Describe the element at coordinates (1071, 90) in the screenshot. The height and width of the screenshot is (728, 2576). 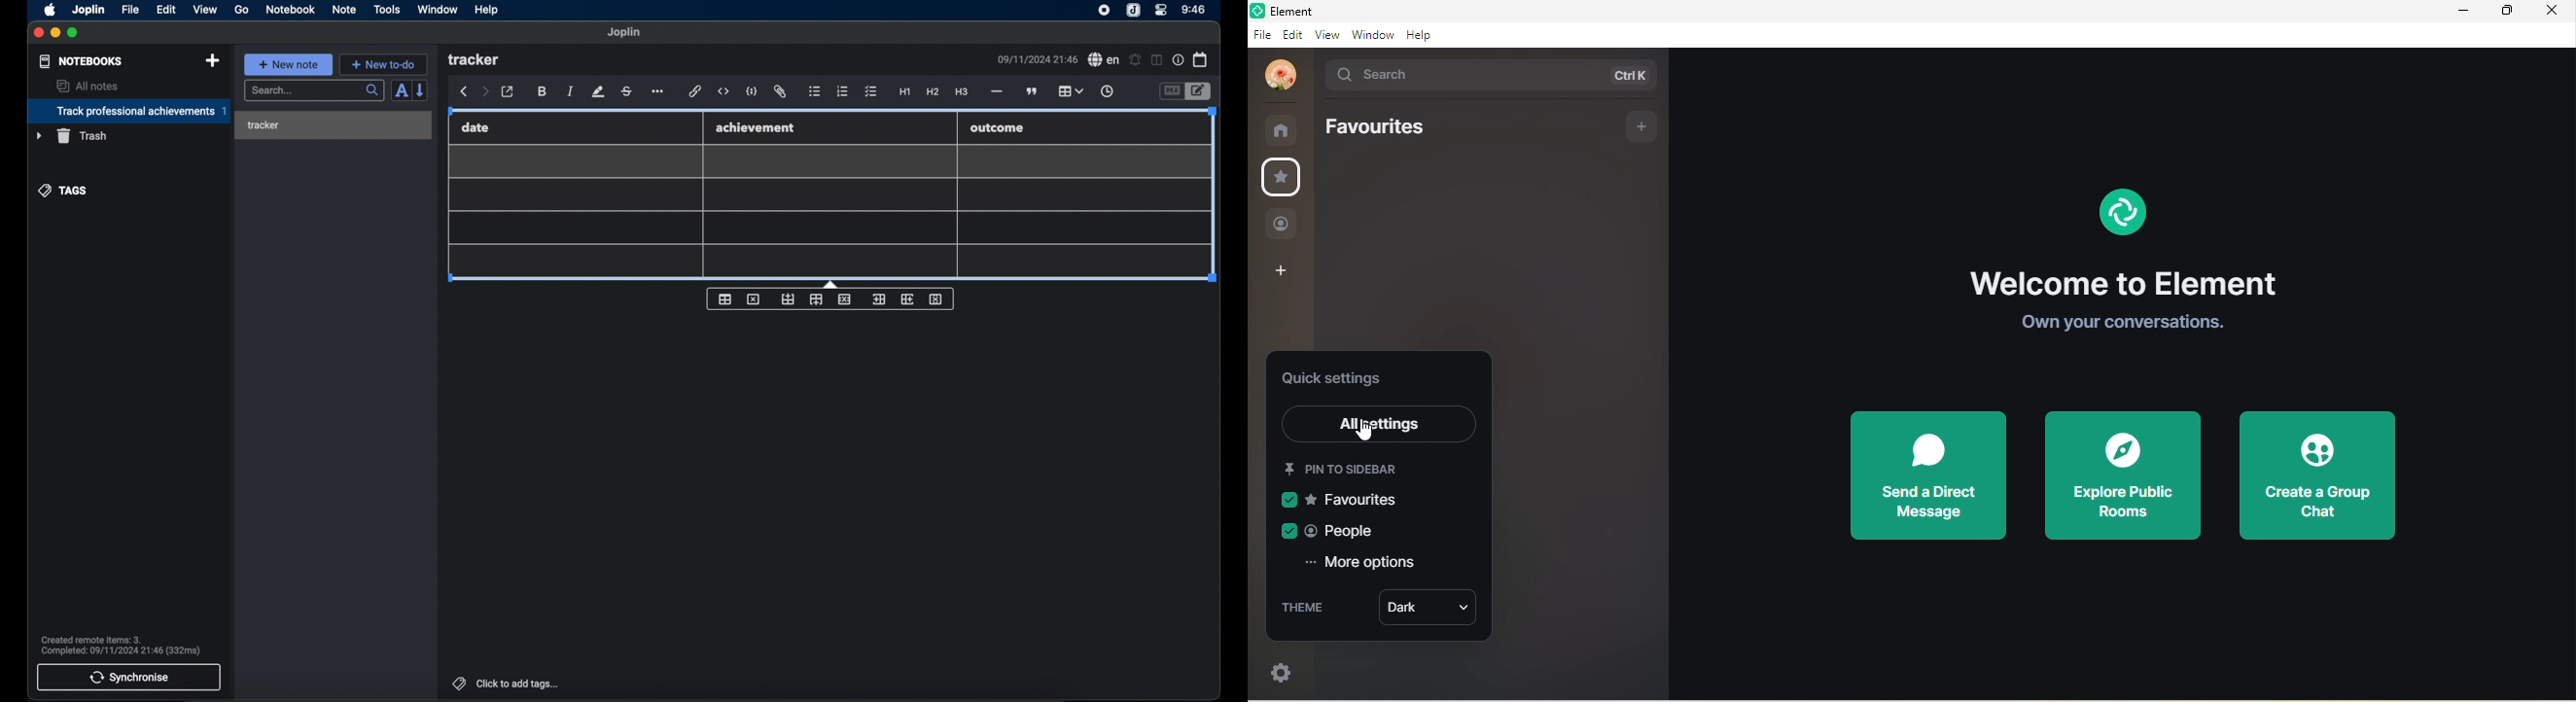
I see `table` at that location.